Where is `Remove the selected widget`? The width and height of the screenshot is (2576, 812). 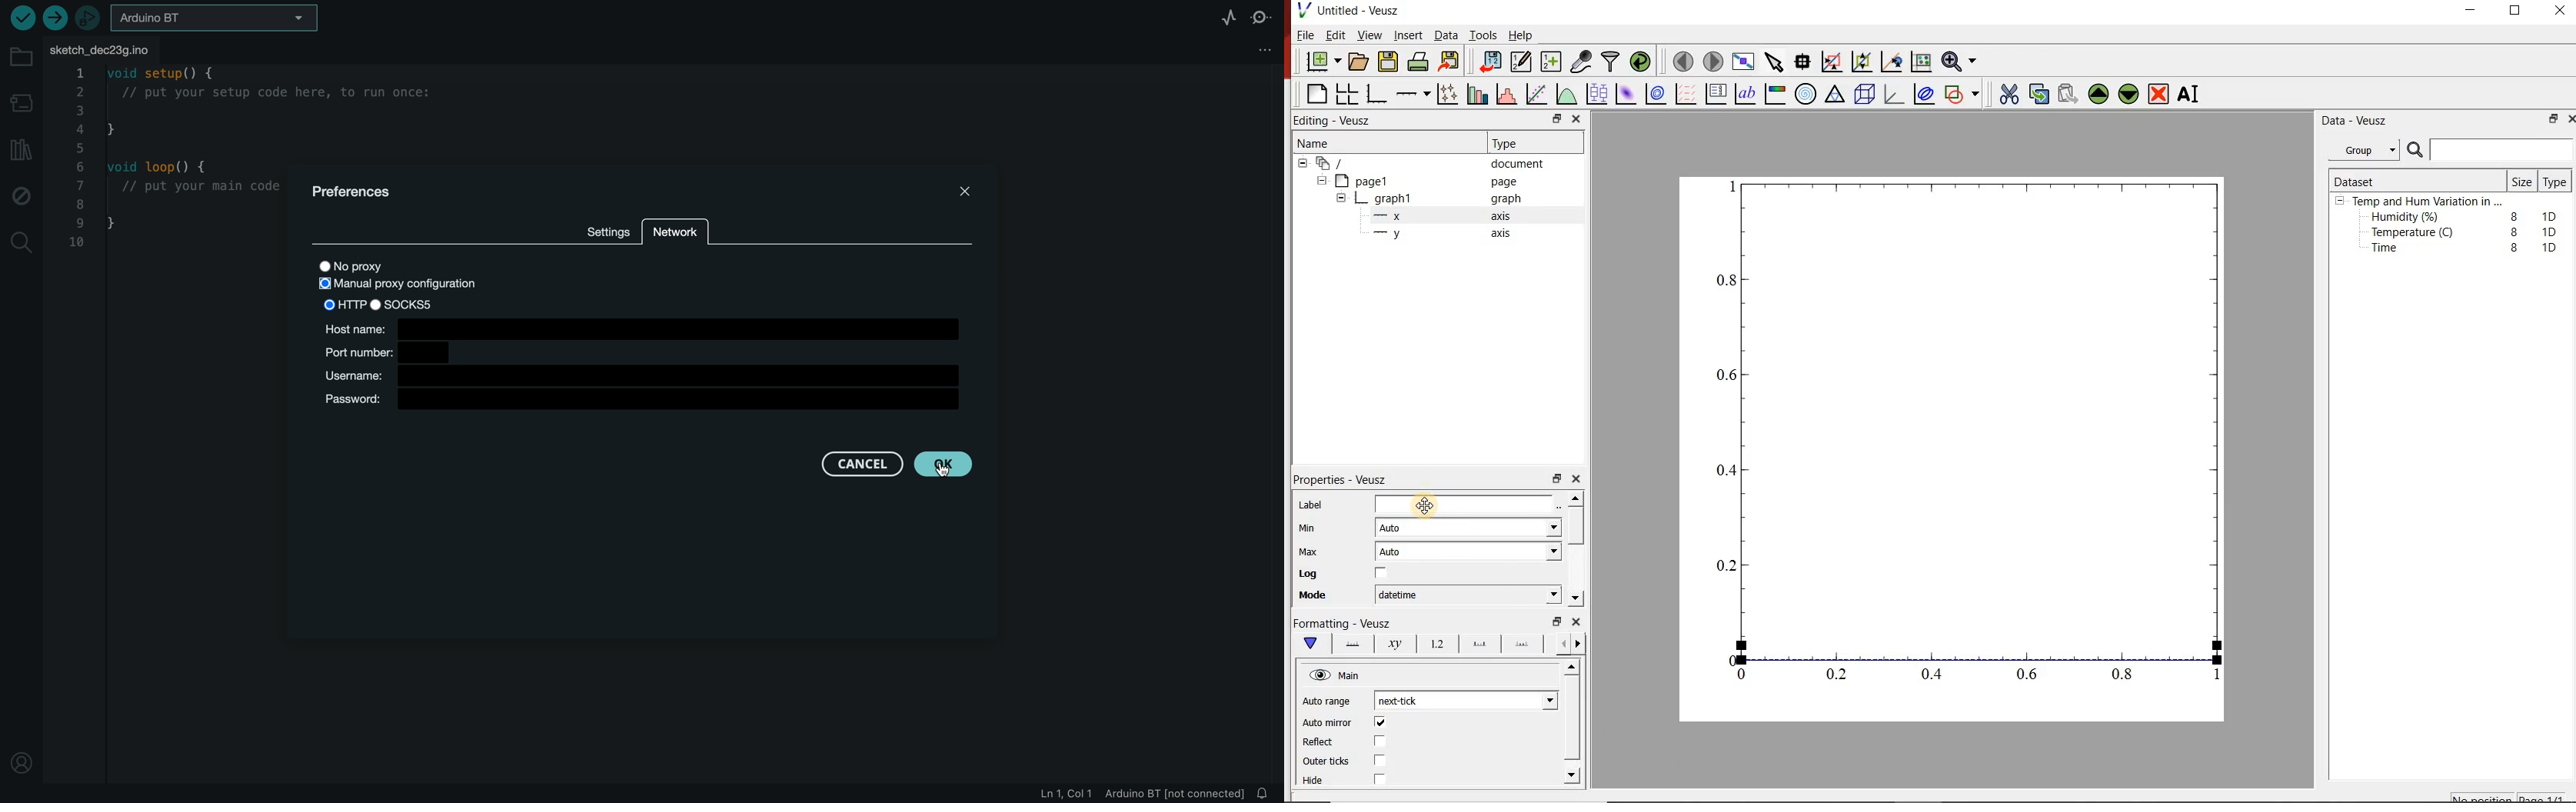 Remove the selected widget is located at coordinates (2160, 94).